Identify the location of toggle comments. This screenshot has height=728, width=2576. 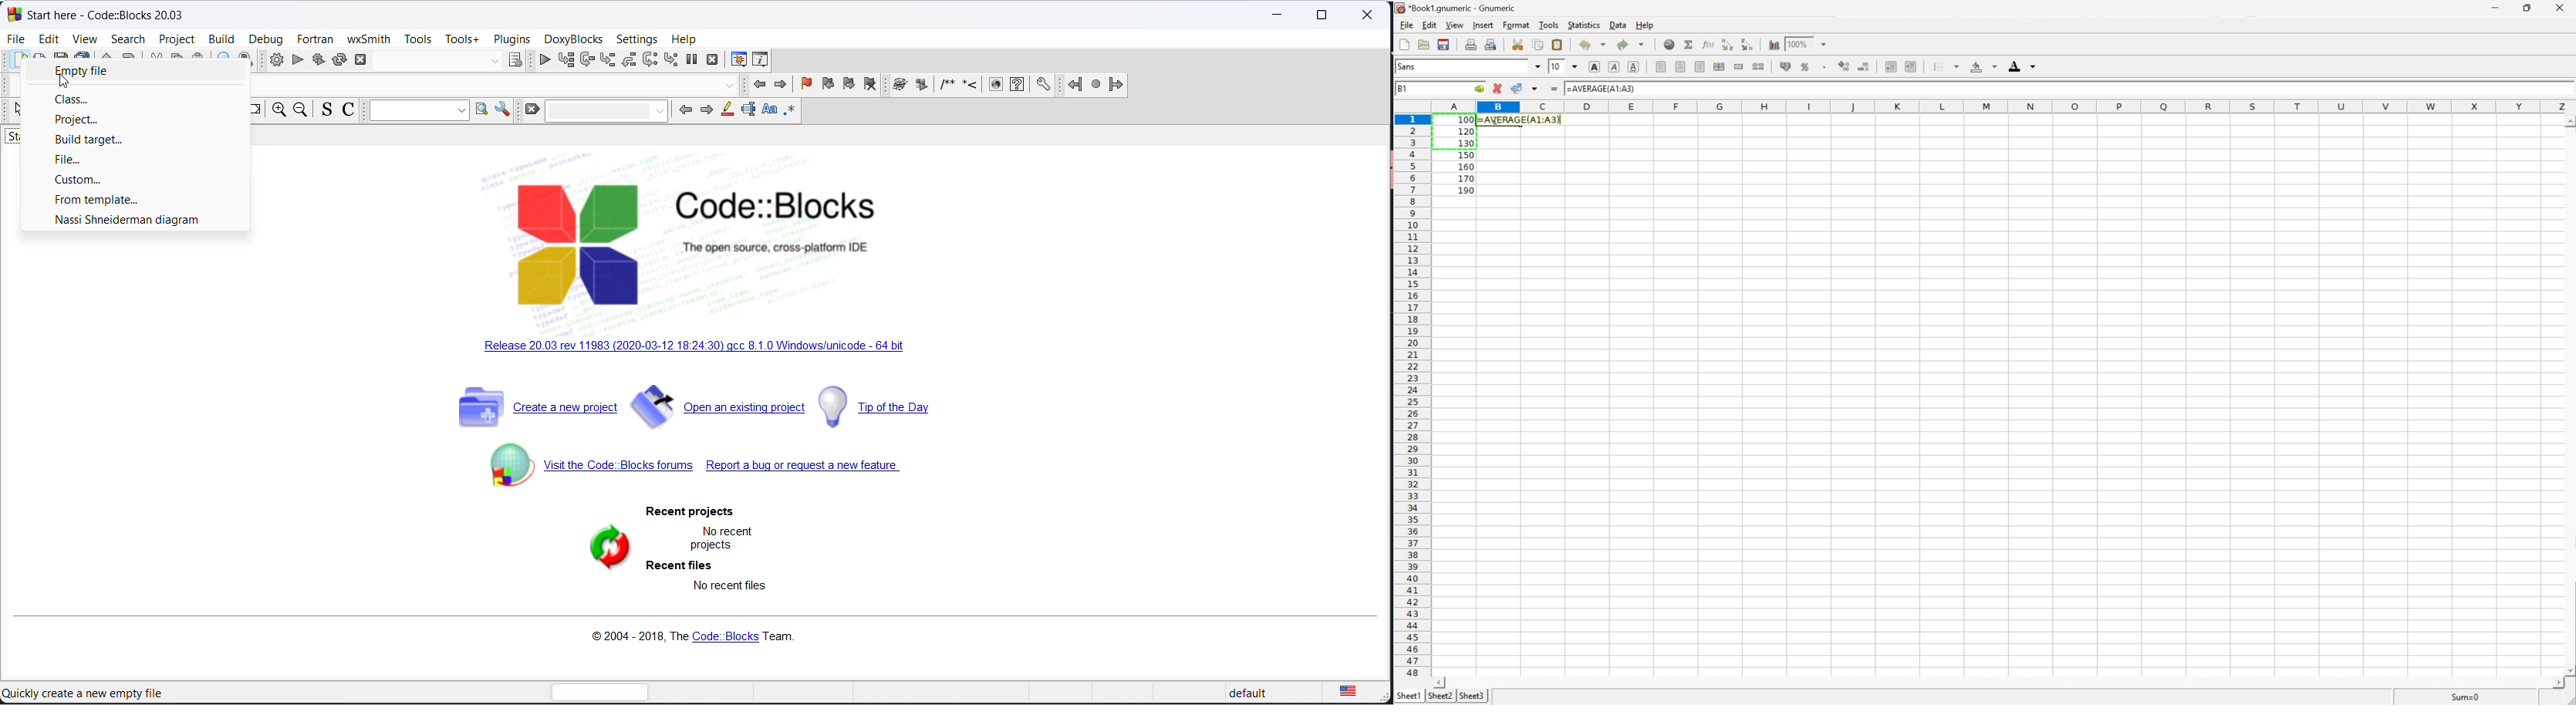
(349, 110).